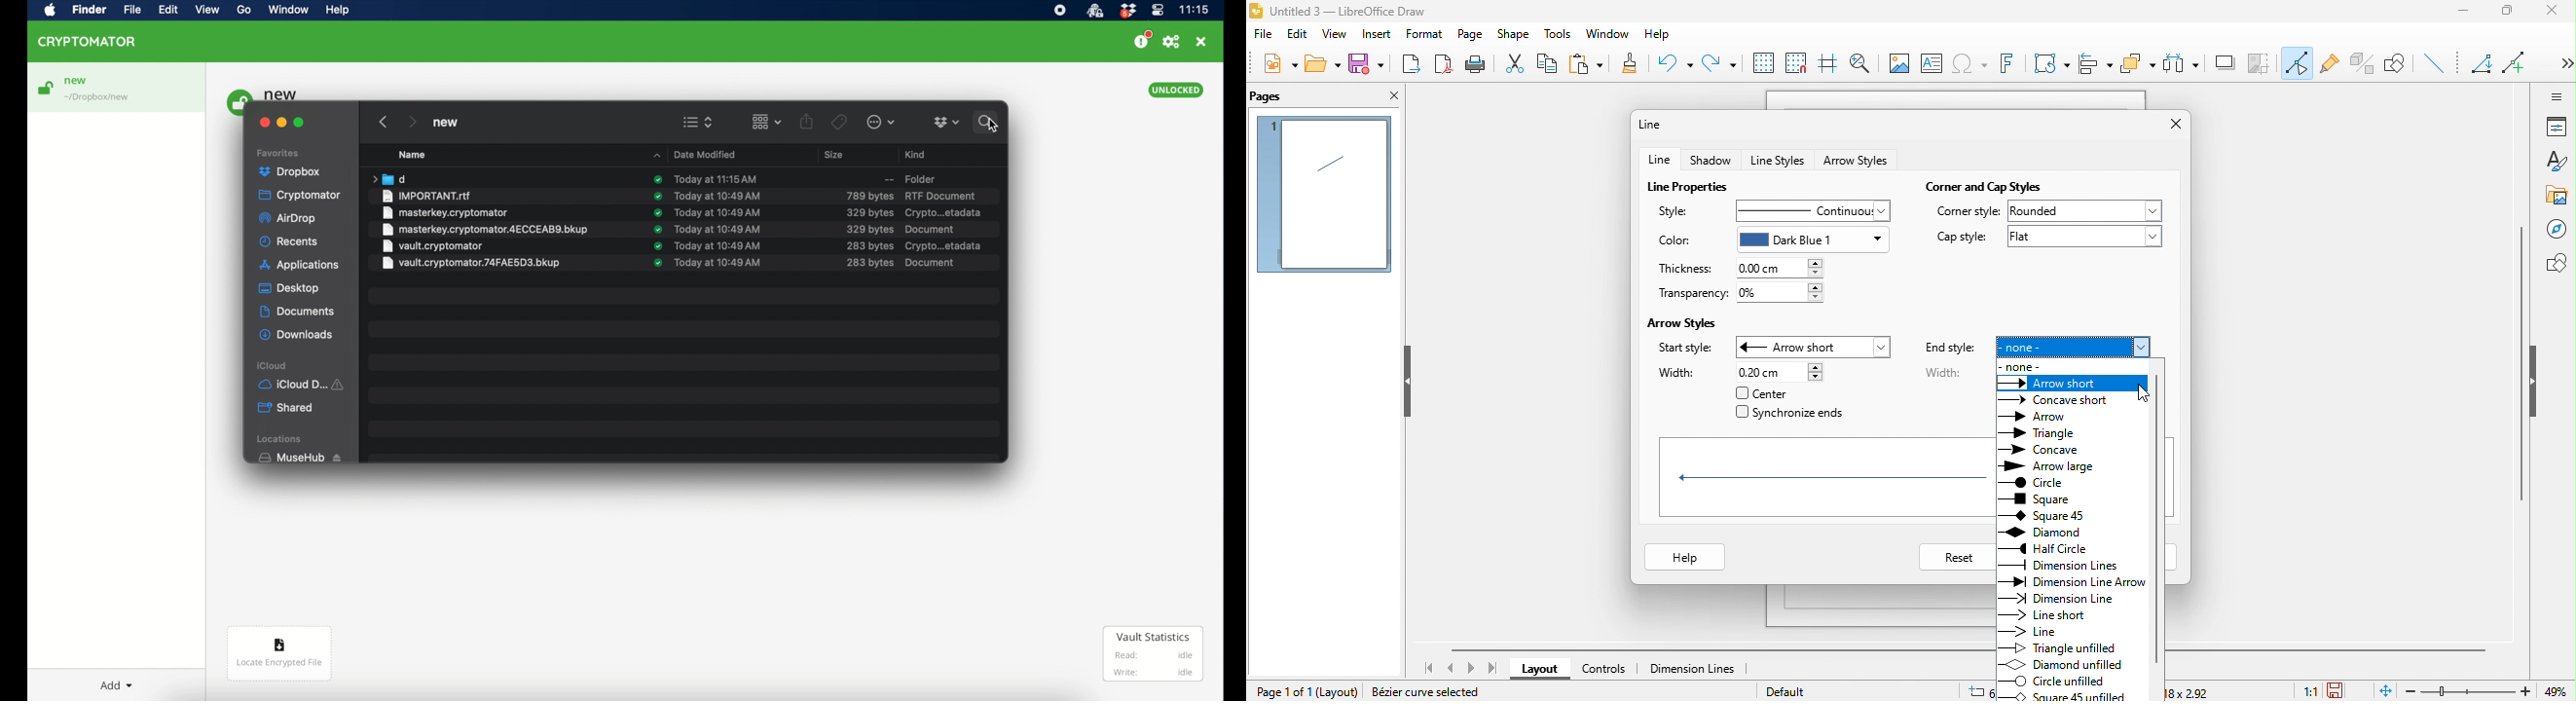 The width and height of the screenshot is (2576, 728). Describe the element at coordinates (2078, 345) in the screenshot. I see `none` at that location.